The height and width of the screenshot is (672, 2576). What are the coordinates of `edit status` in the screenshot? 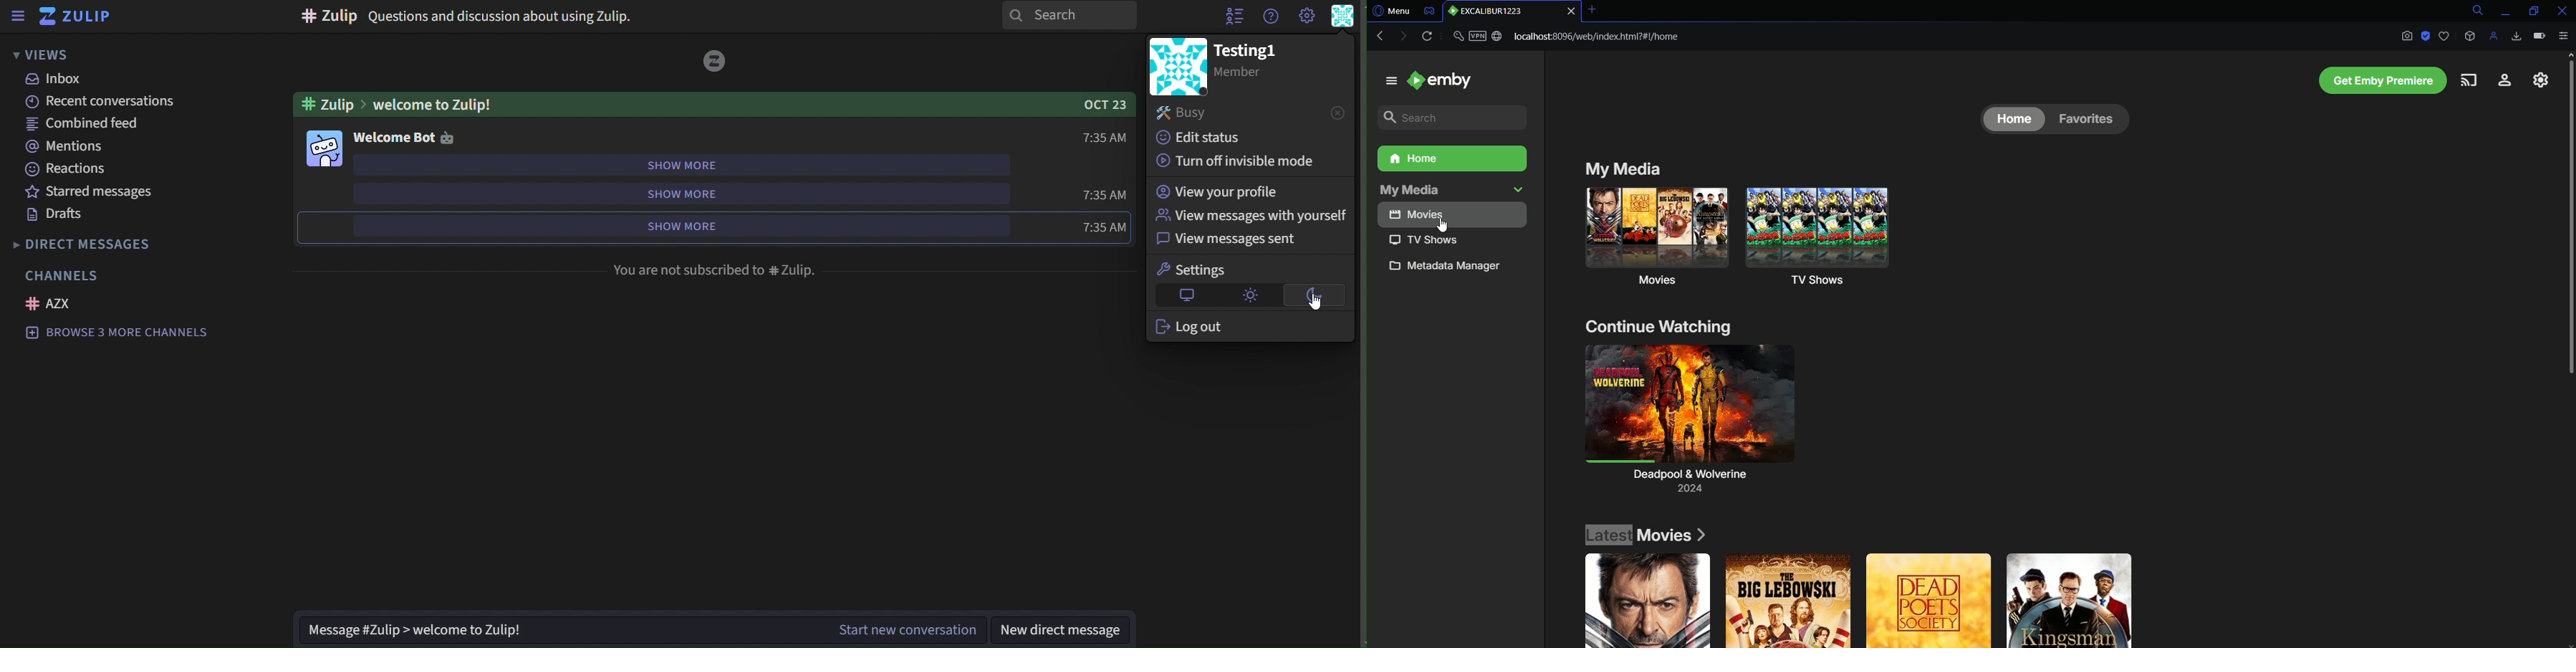 It's located at (1206, 138).